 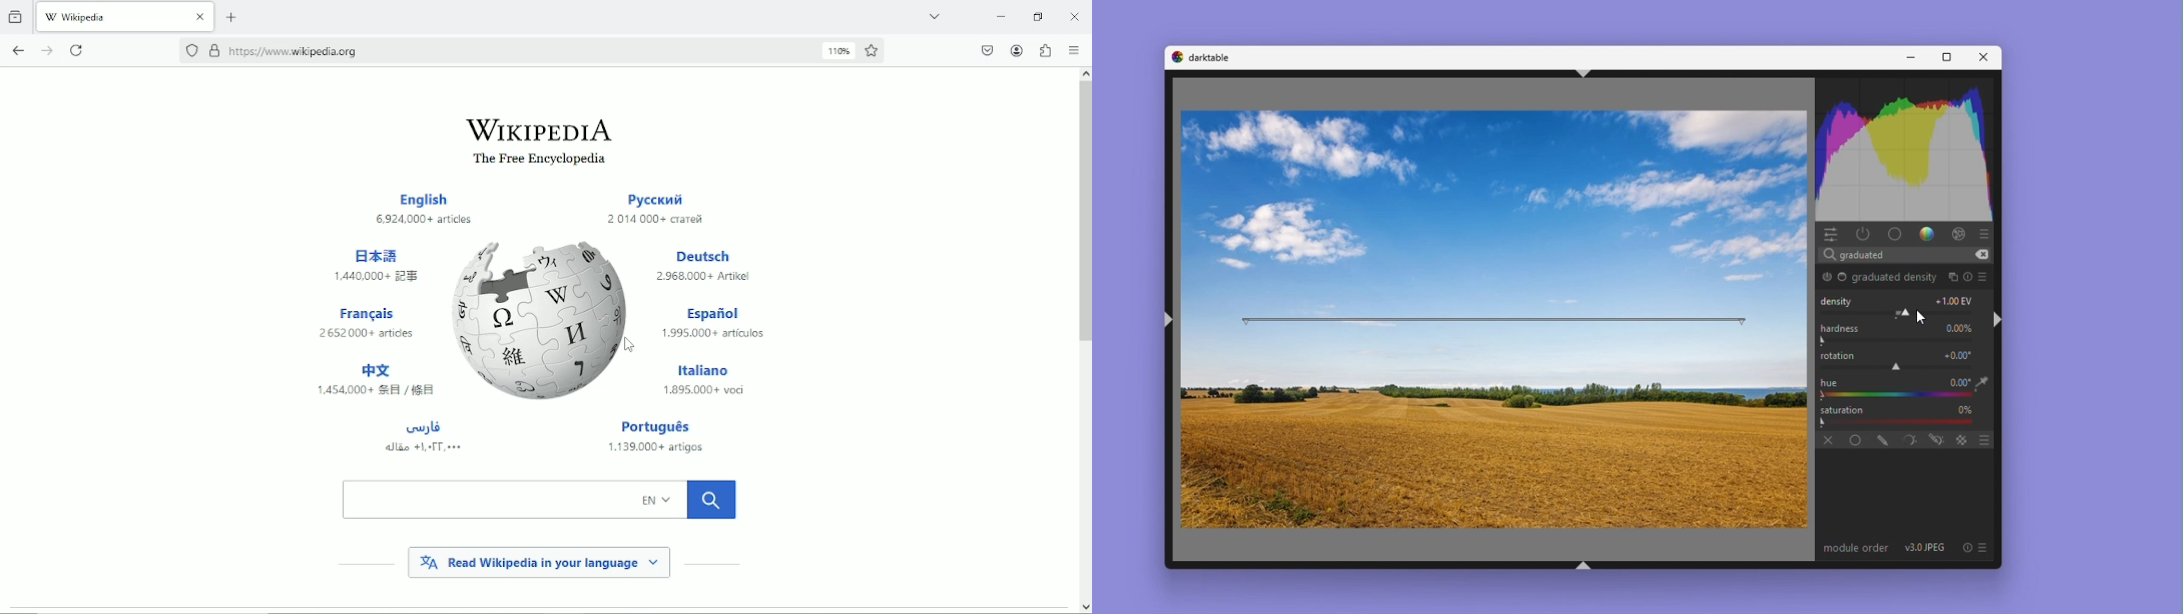 What do you see at coordinates (1841, 410) in the screenshot?
I see `Saturation` at bounding box center [1841, 410].